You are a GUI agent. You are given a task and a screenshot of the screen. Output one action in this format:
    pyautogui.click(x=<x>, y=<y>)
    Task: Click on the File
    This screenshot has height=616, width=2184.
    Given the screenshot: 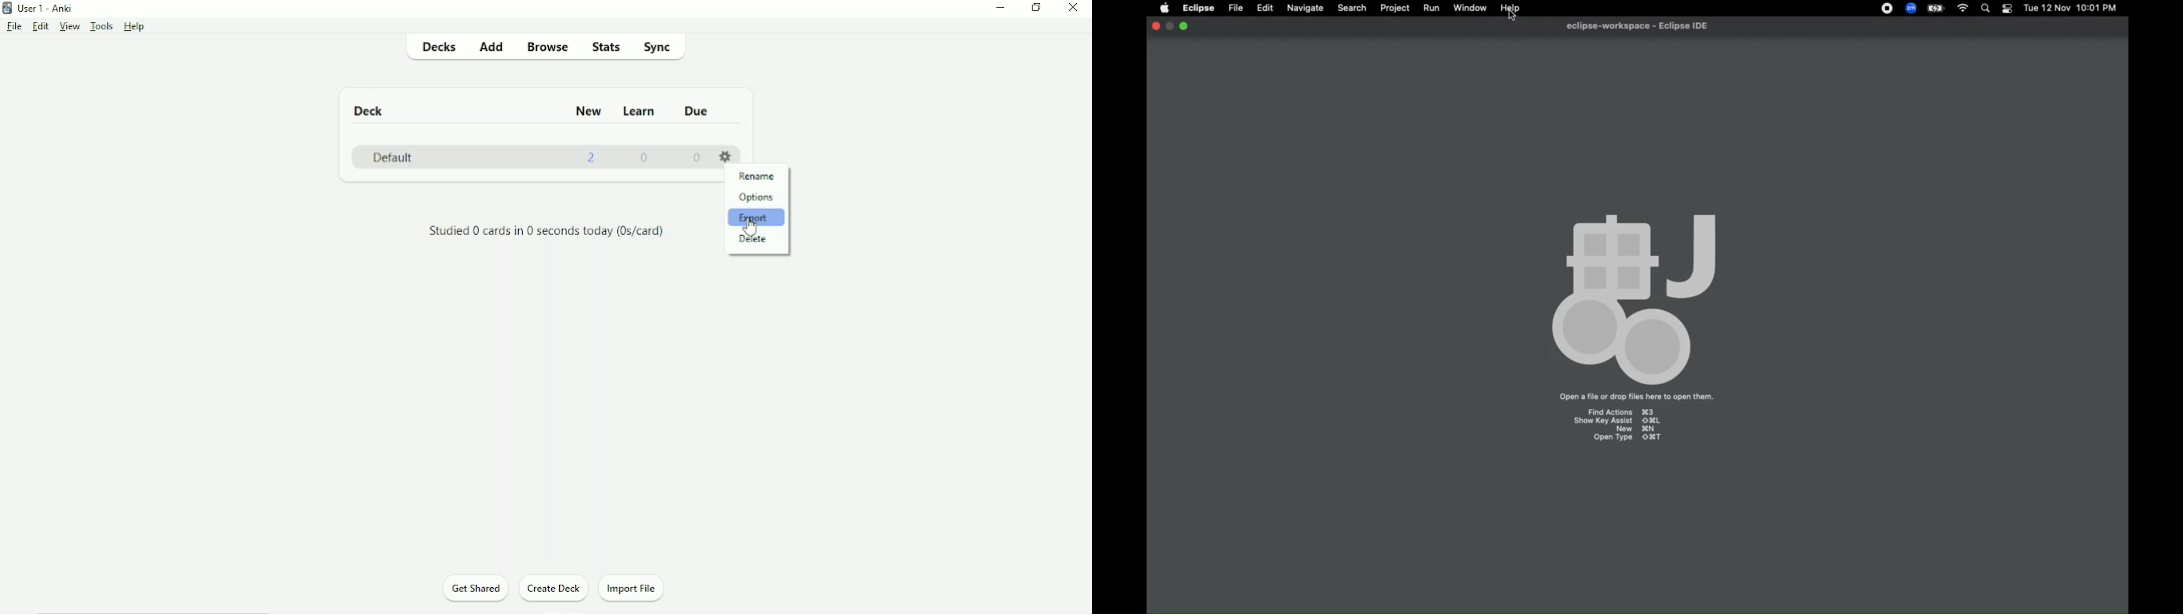 What is the action you would take?
    pyautogui.click(x=14, y=27)
    